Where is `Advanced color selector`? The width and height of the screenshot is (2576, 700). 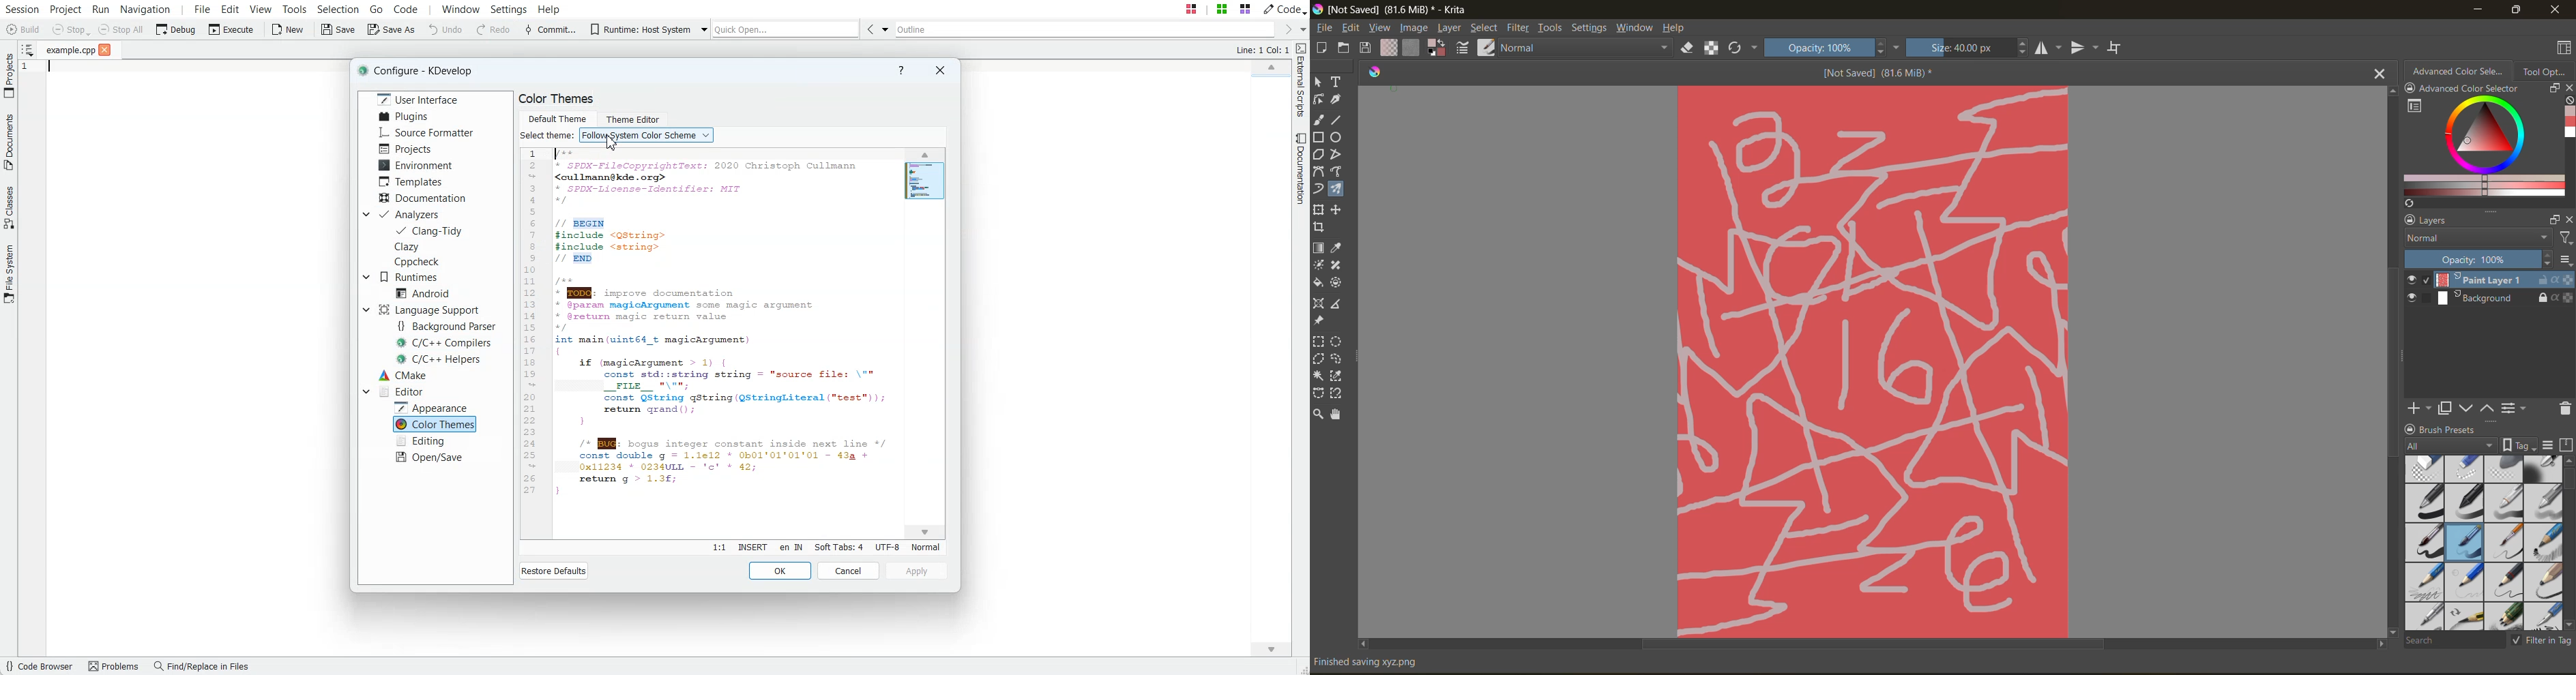
Advanced color selector is located at coordinates (2469, 90).